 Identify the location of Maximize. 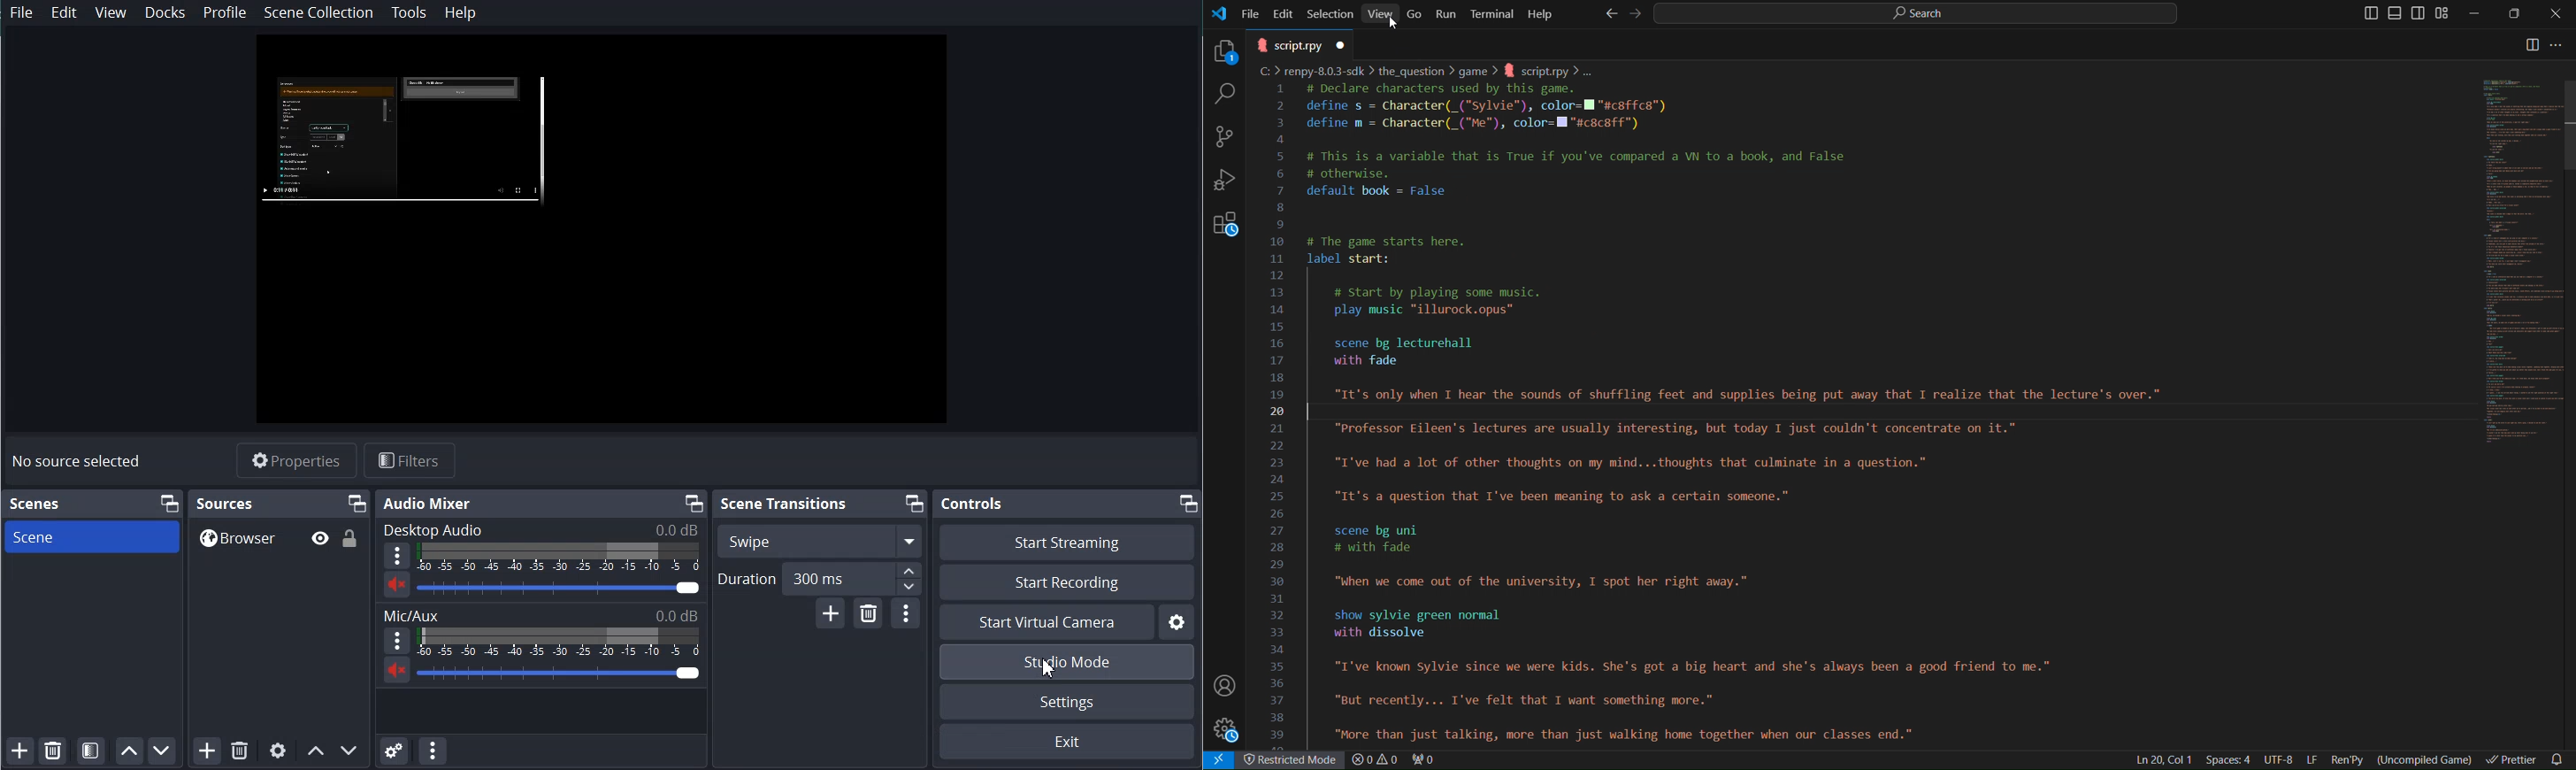
(1189, 503).